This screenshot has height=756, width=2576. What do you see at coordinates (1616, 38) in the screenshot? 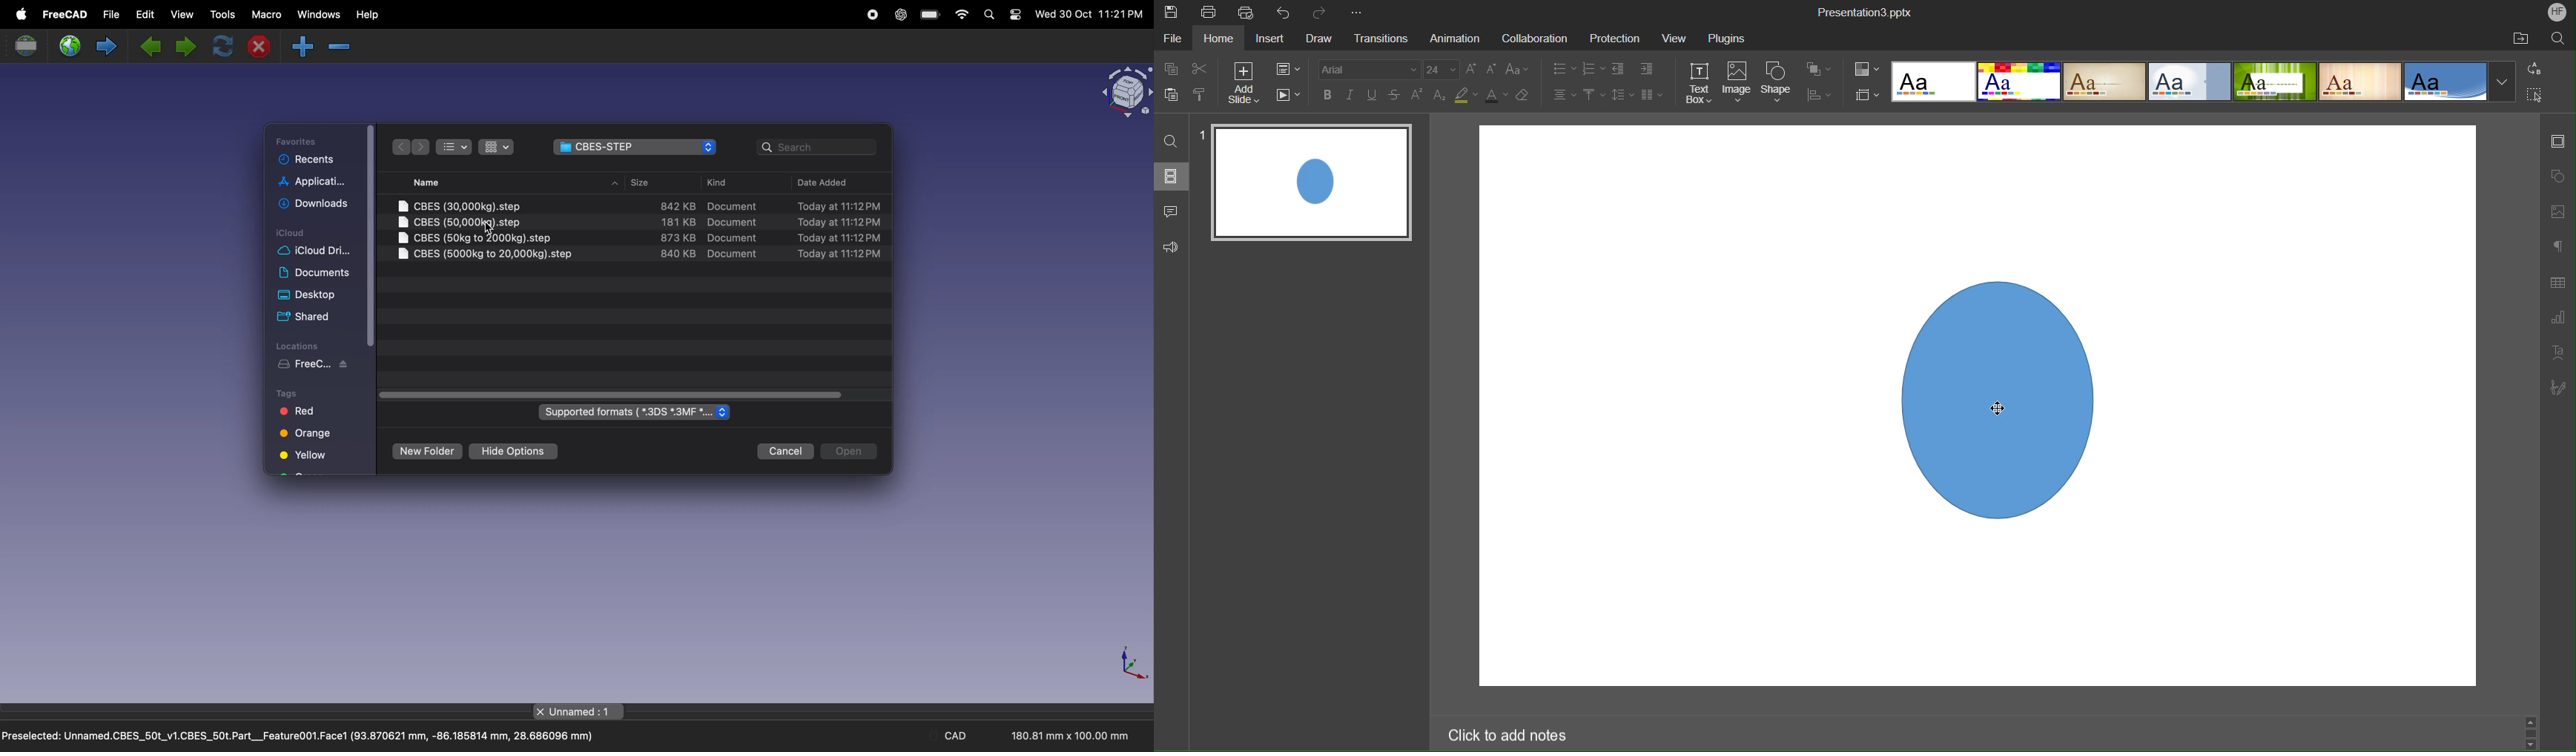
I see `Protection` at bounding box center [1616, 38].